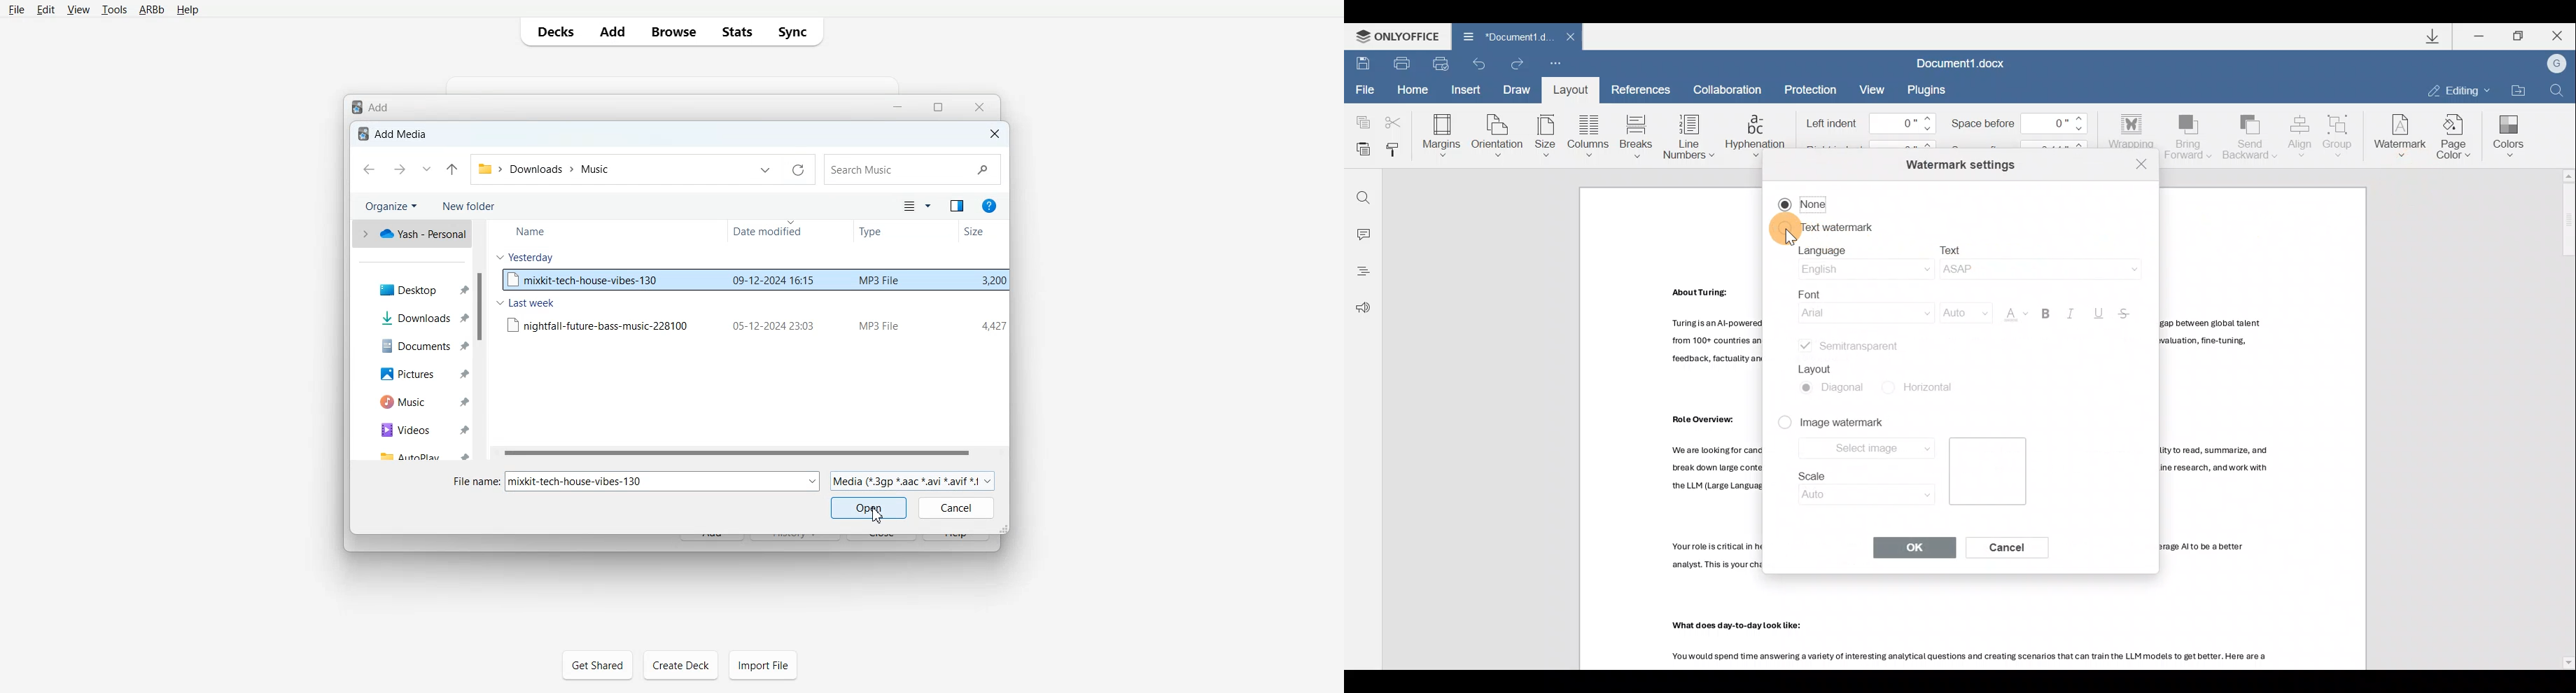 The height and width of the screenshot is (700, 2576). What do you see at coordinates (626, 484) in the screenshot?
I see `File name` at bounding box center [626, 484].